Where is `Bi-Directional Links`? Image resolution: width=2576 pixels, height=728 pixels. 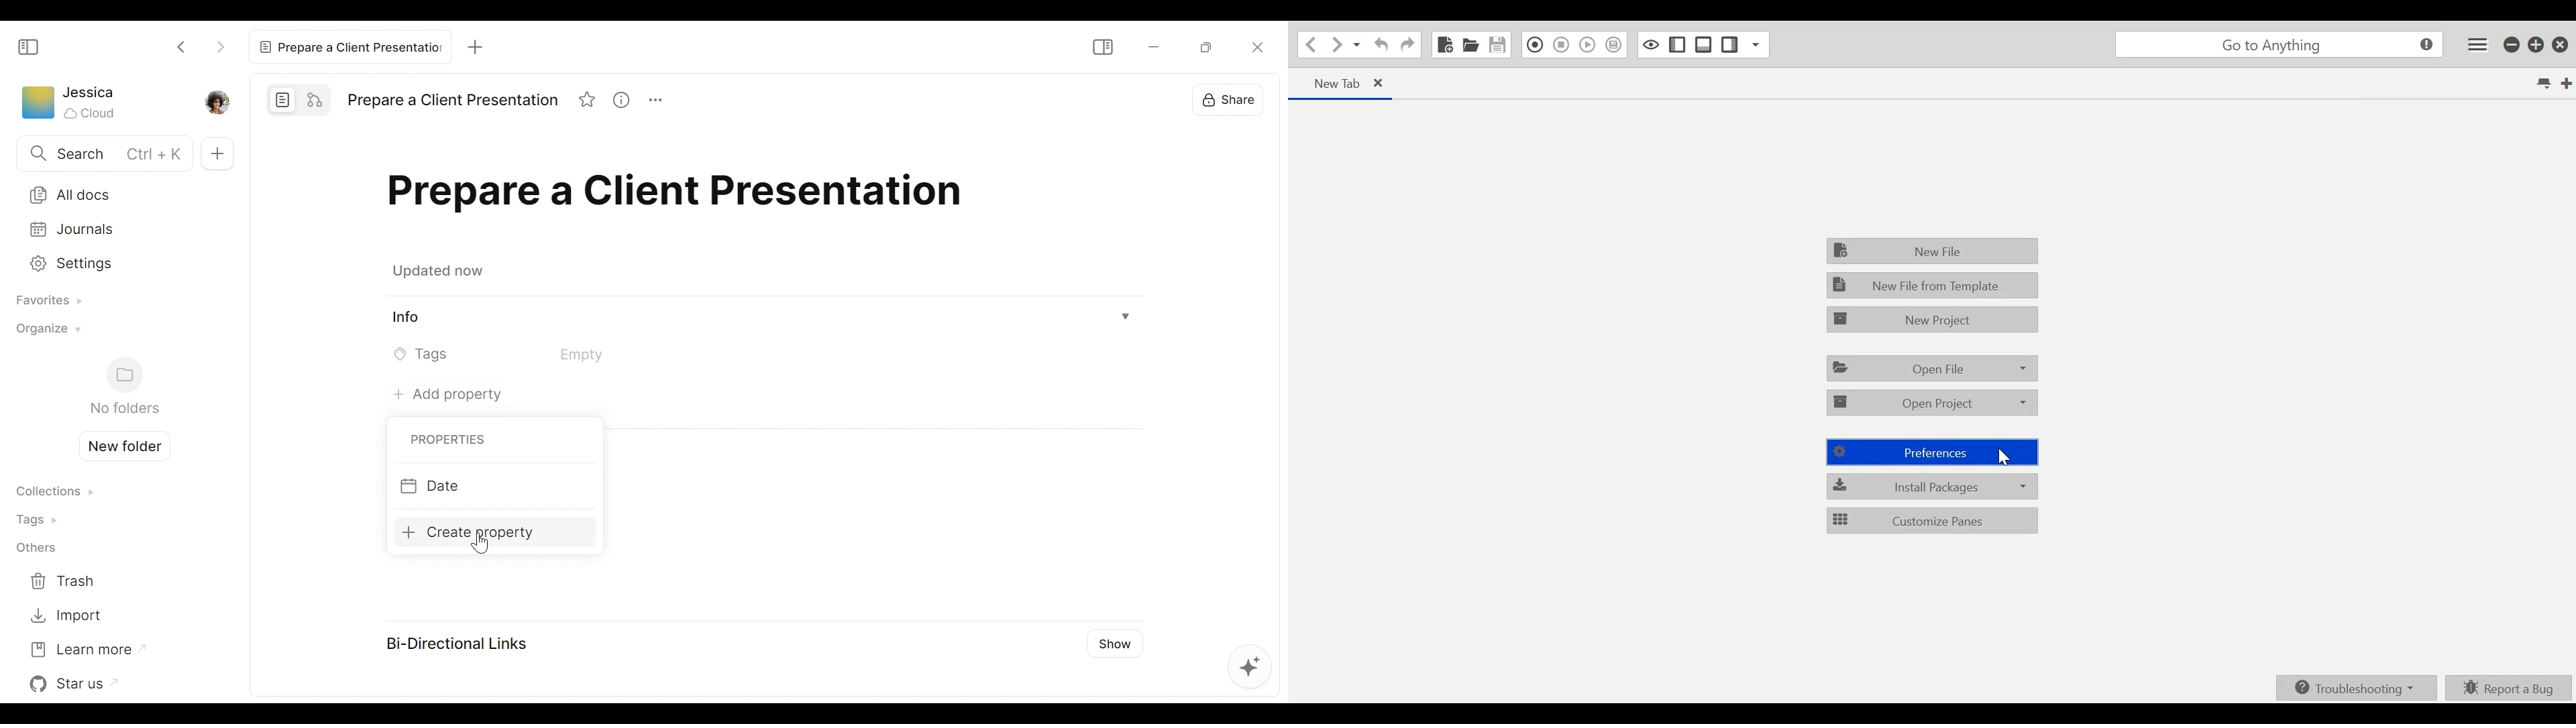 Bi-Directional Links is located at coordinates (453, 642).